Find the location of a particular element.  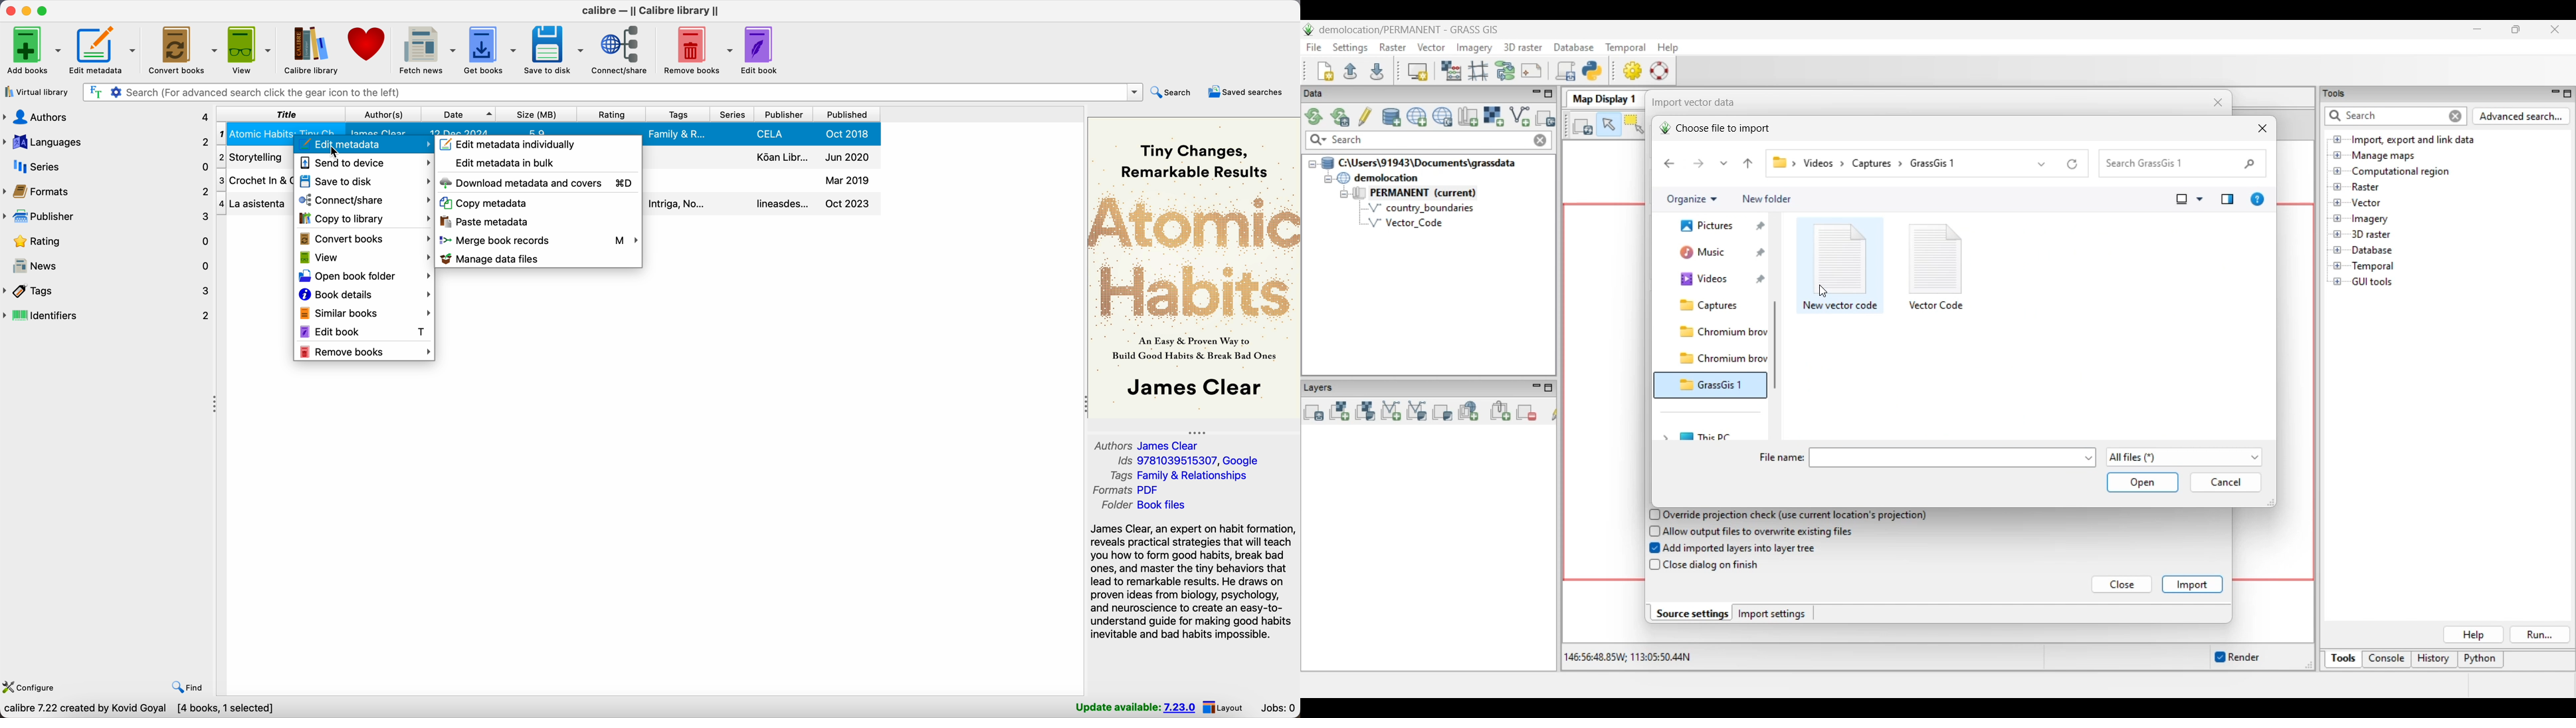

manage data files is located at coordinates (497, 259).